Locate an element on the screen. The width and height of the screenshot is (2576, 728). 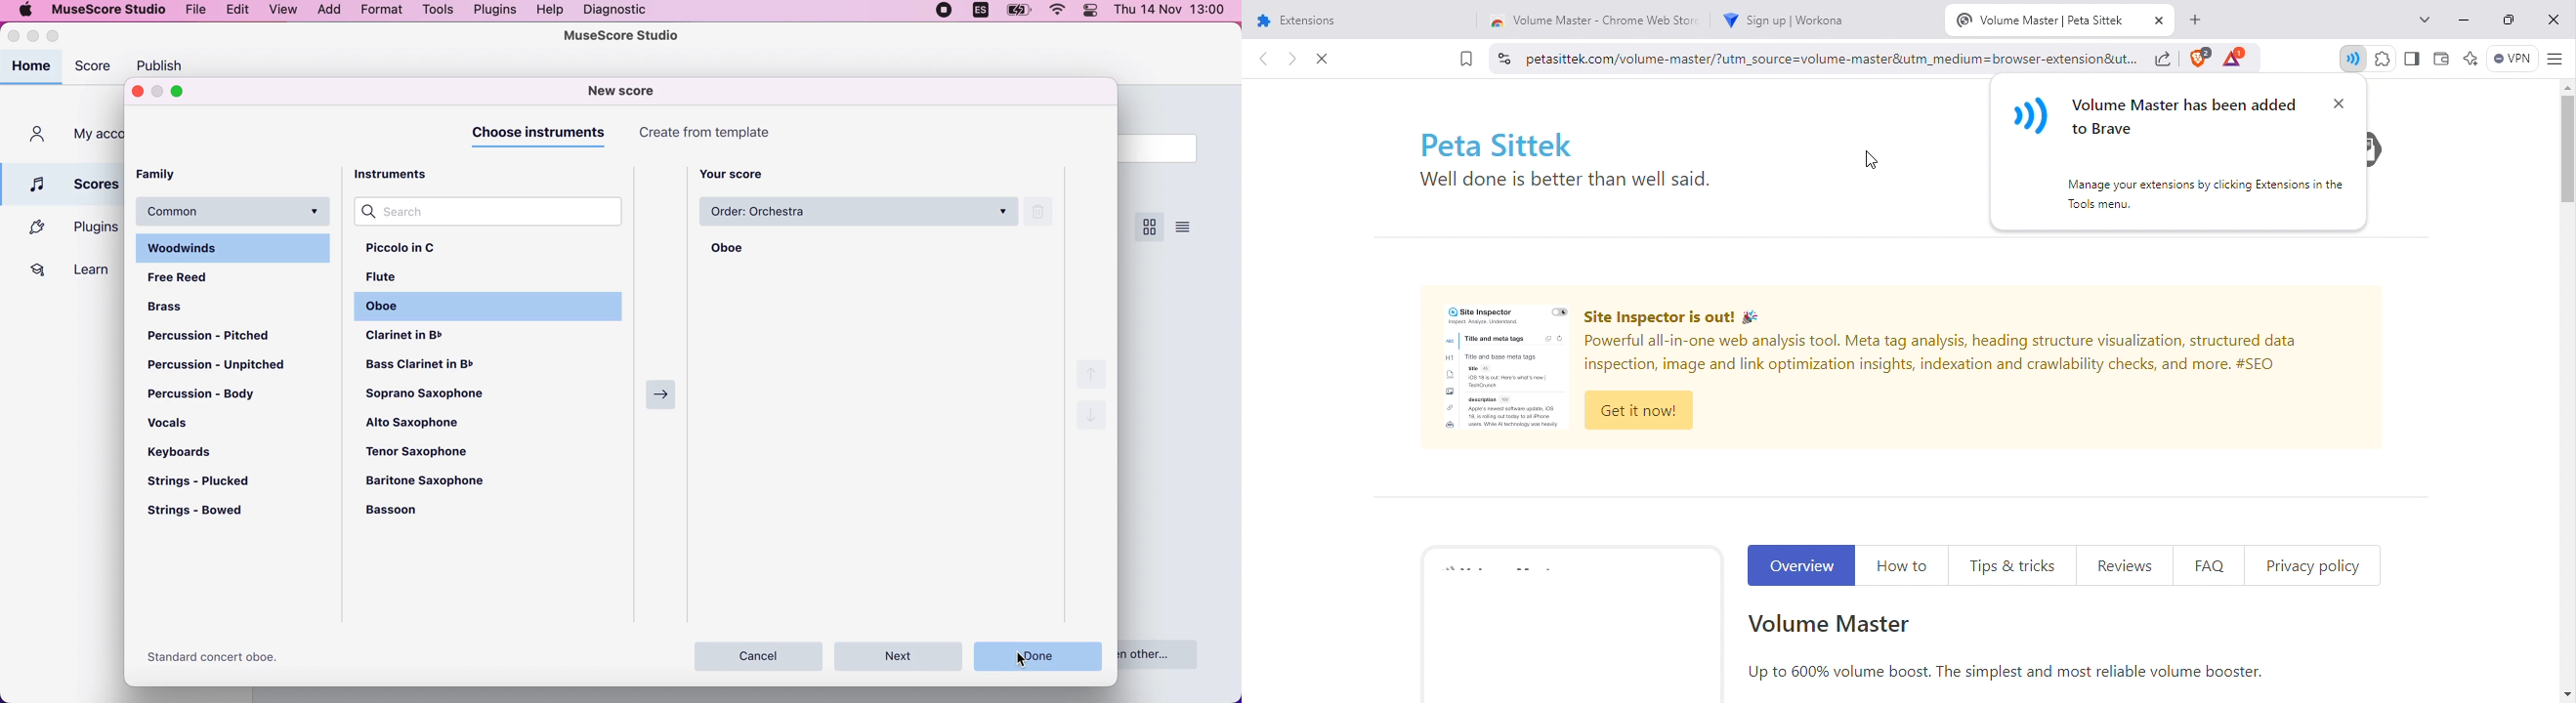
close is located at coordinates (15, 38).